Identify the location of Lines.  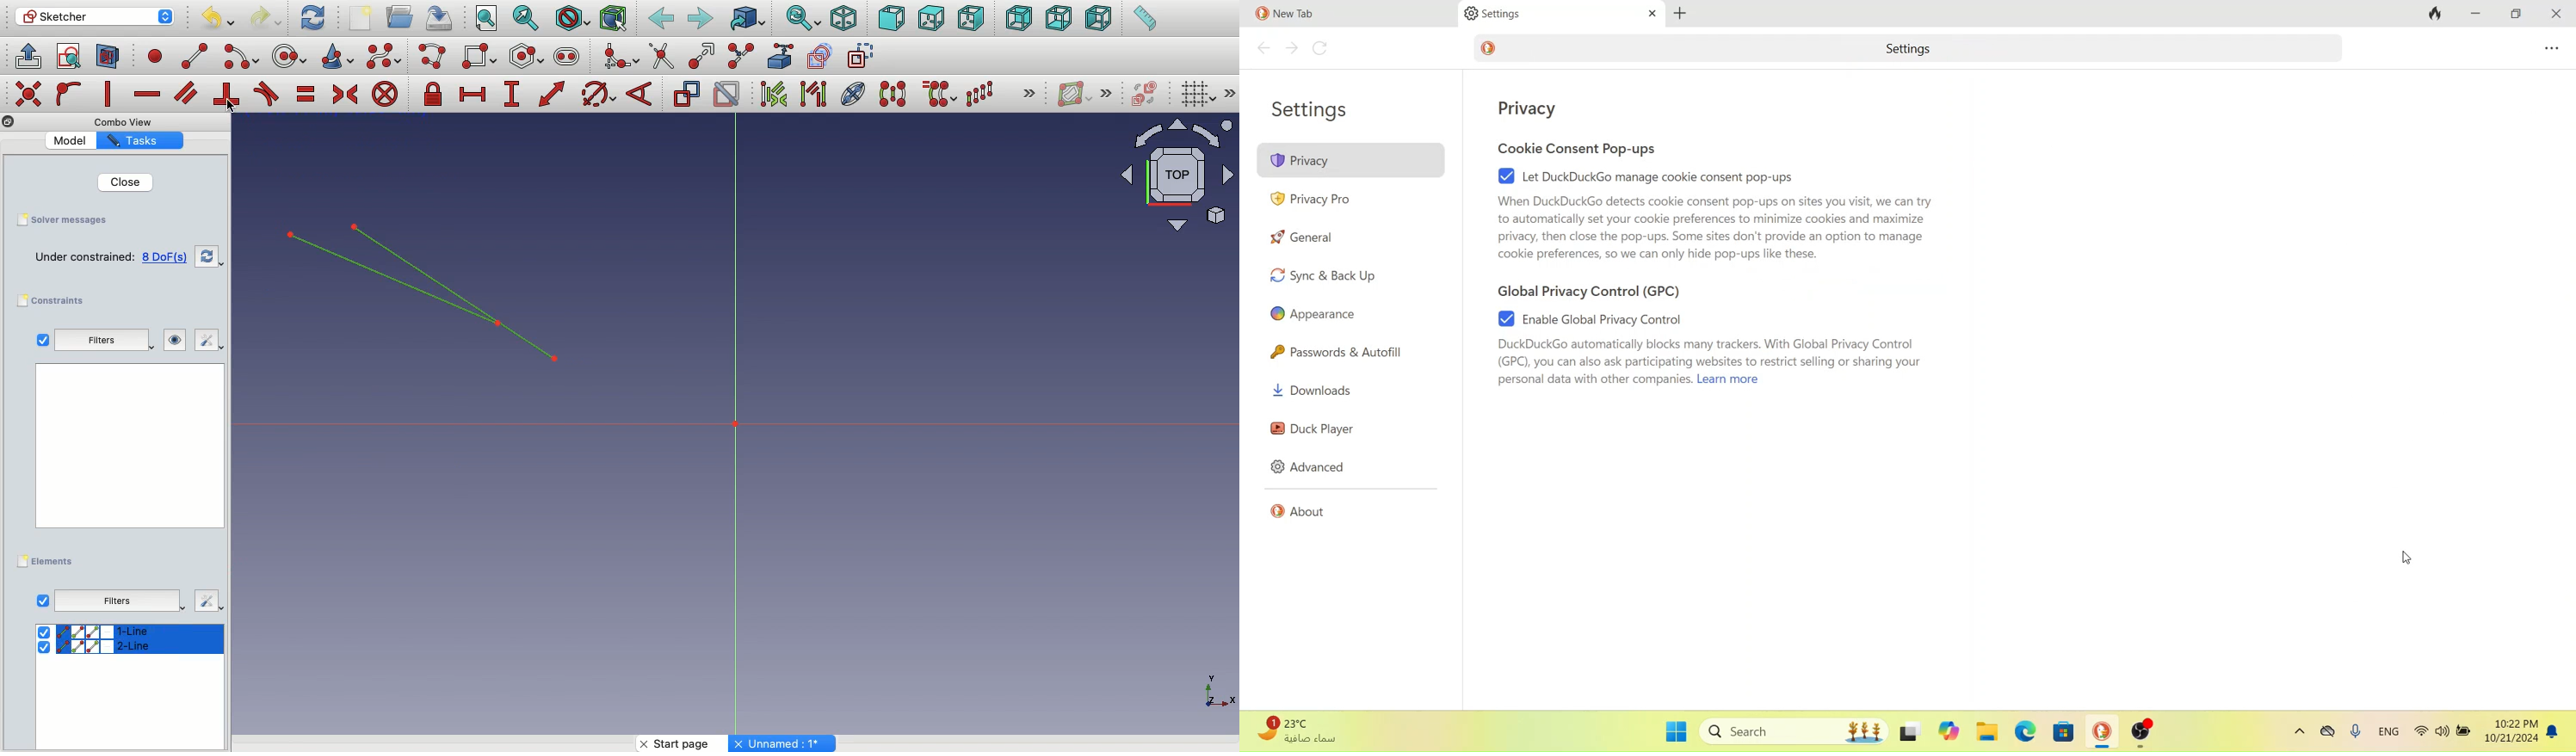
(419, 293).